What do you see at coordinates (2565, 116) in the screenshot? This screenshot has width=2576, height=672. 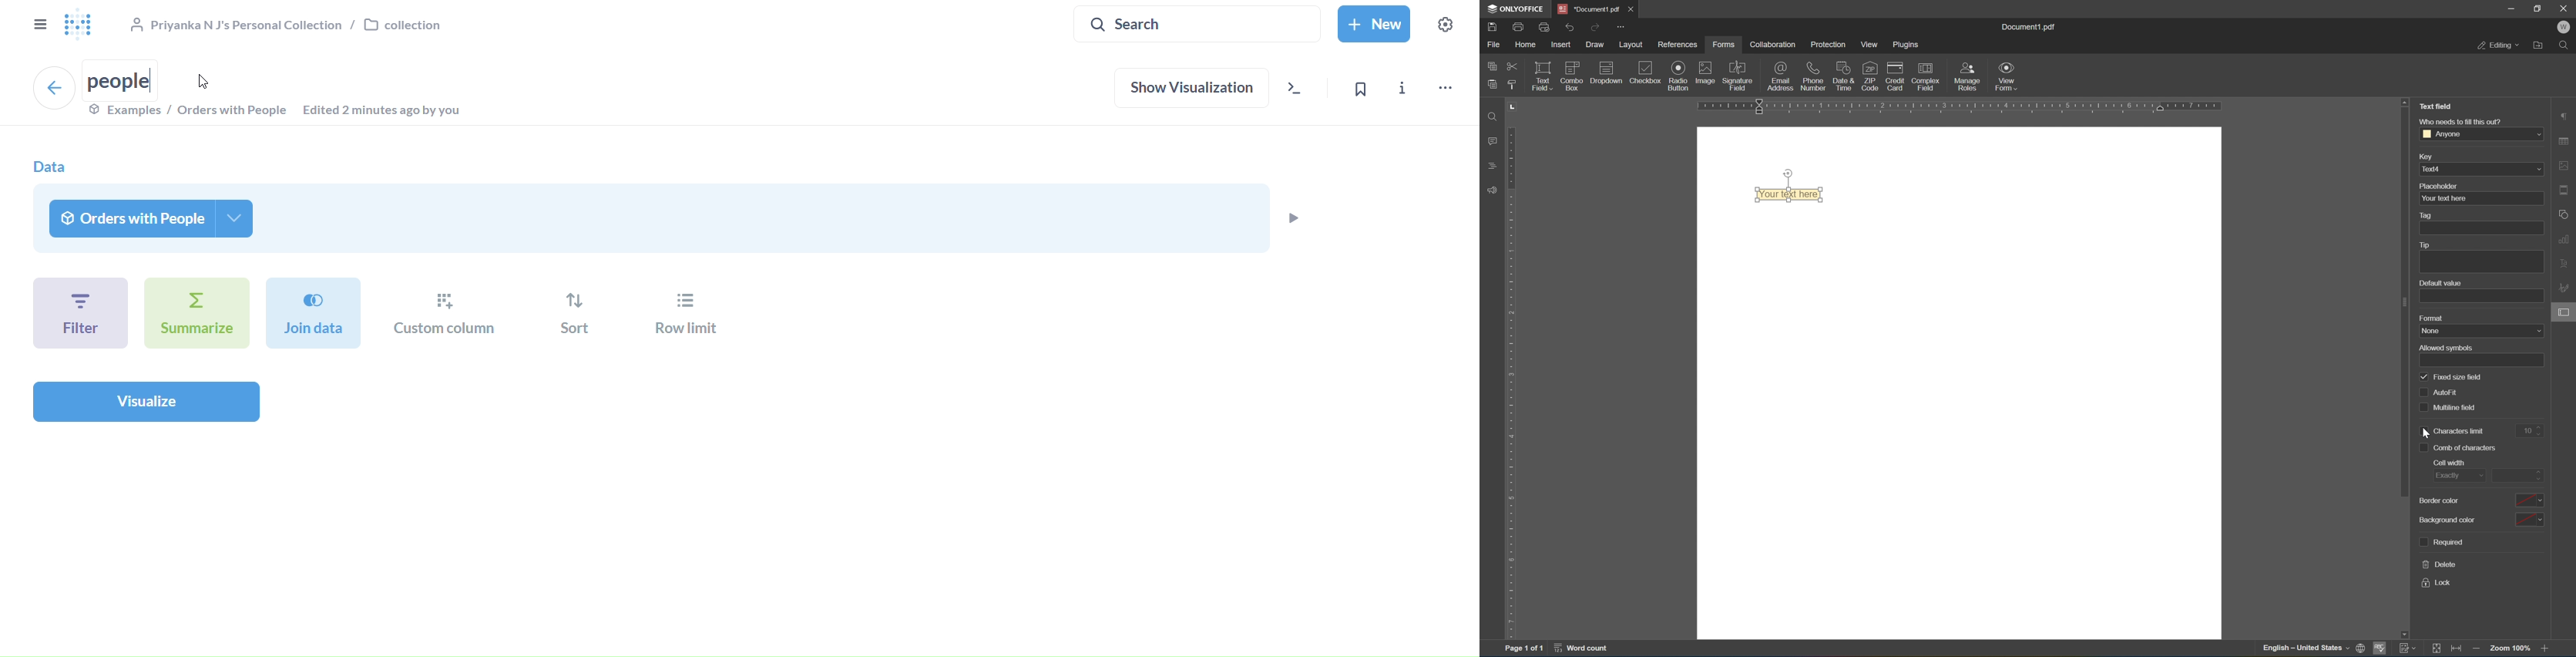 I see `paragraph settings` at bounding box center [2565, 116].